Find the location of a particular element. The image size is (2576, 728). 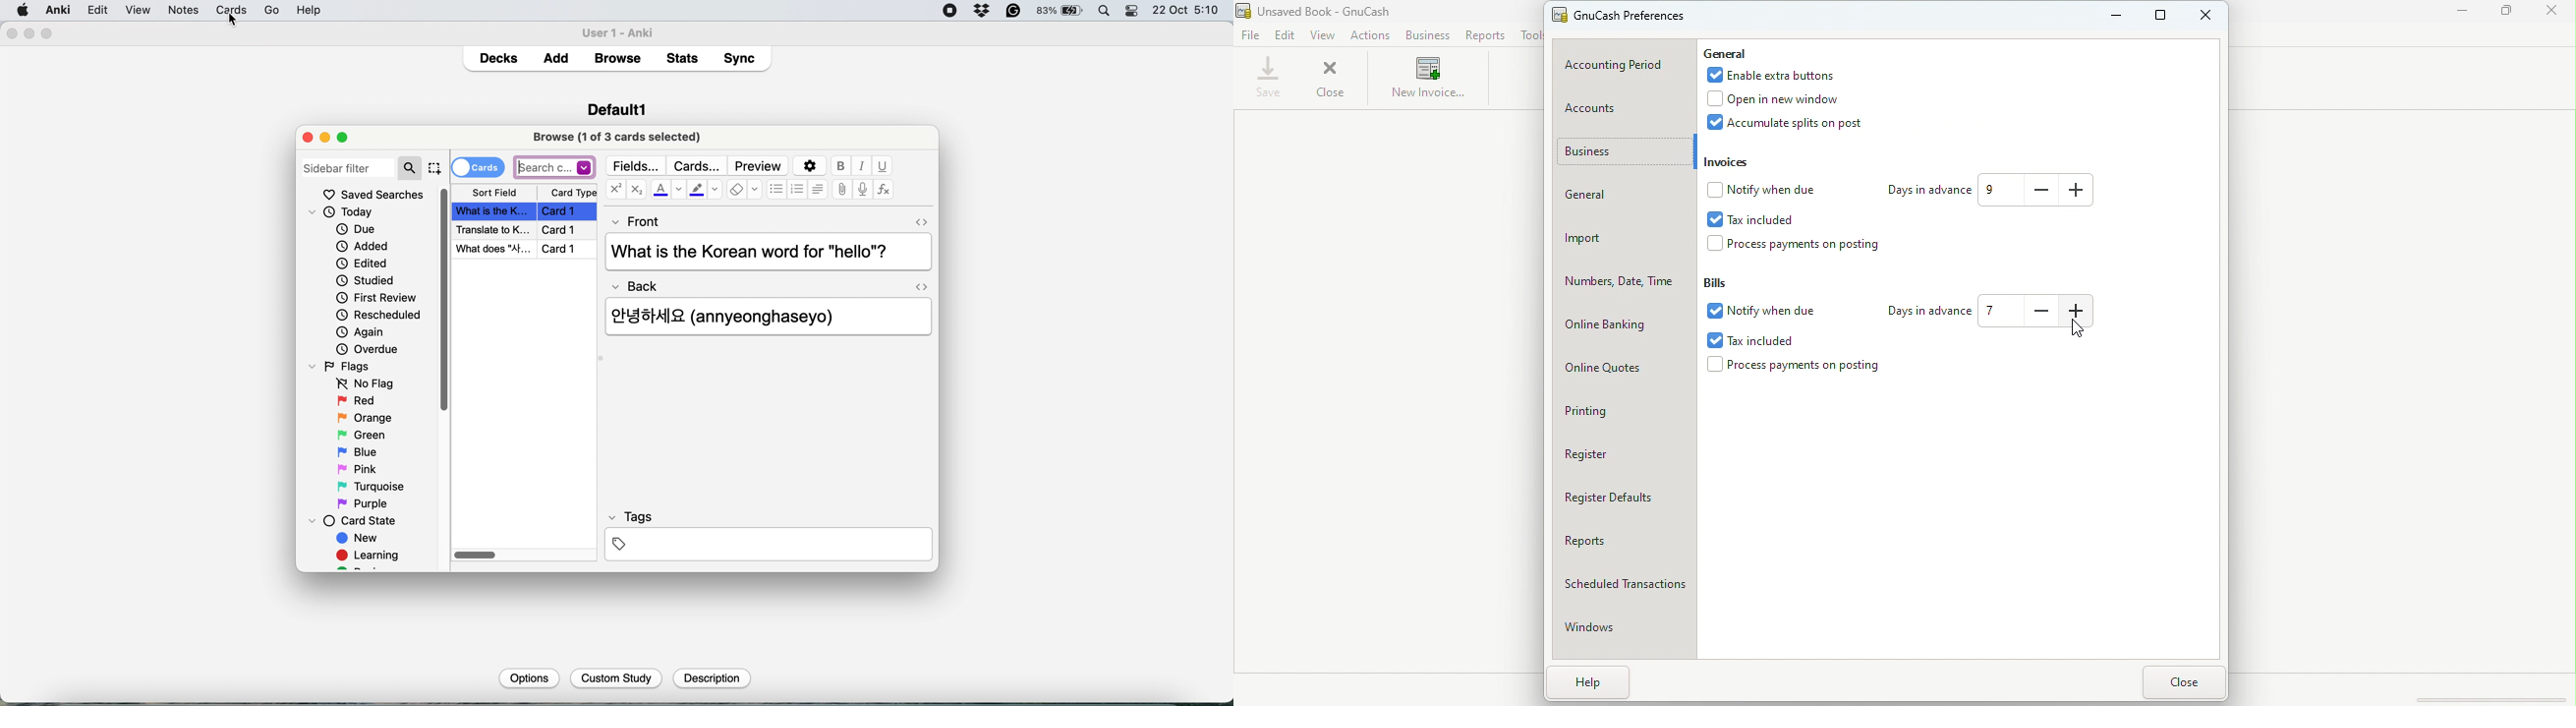

today is located at coordinates (346, 213).